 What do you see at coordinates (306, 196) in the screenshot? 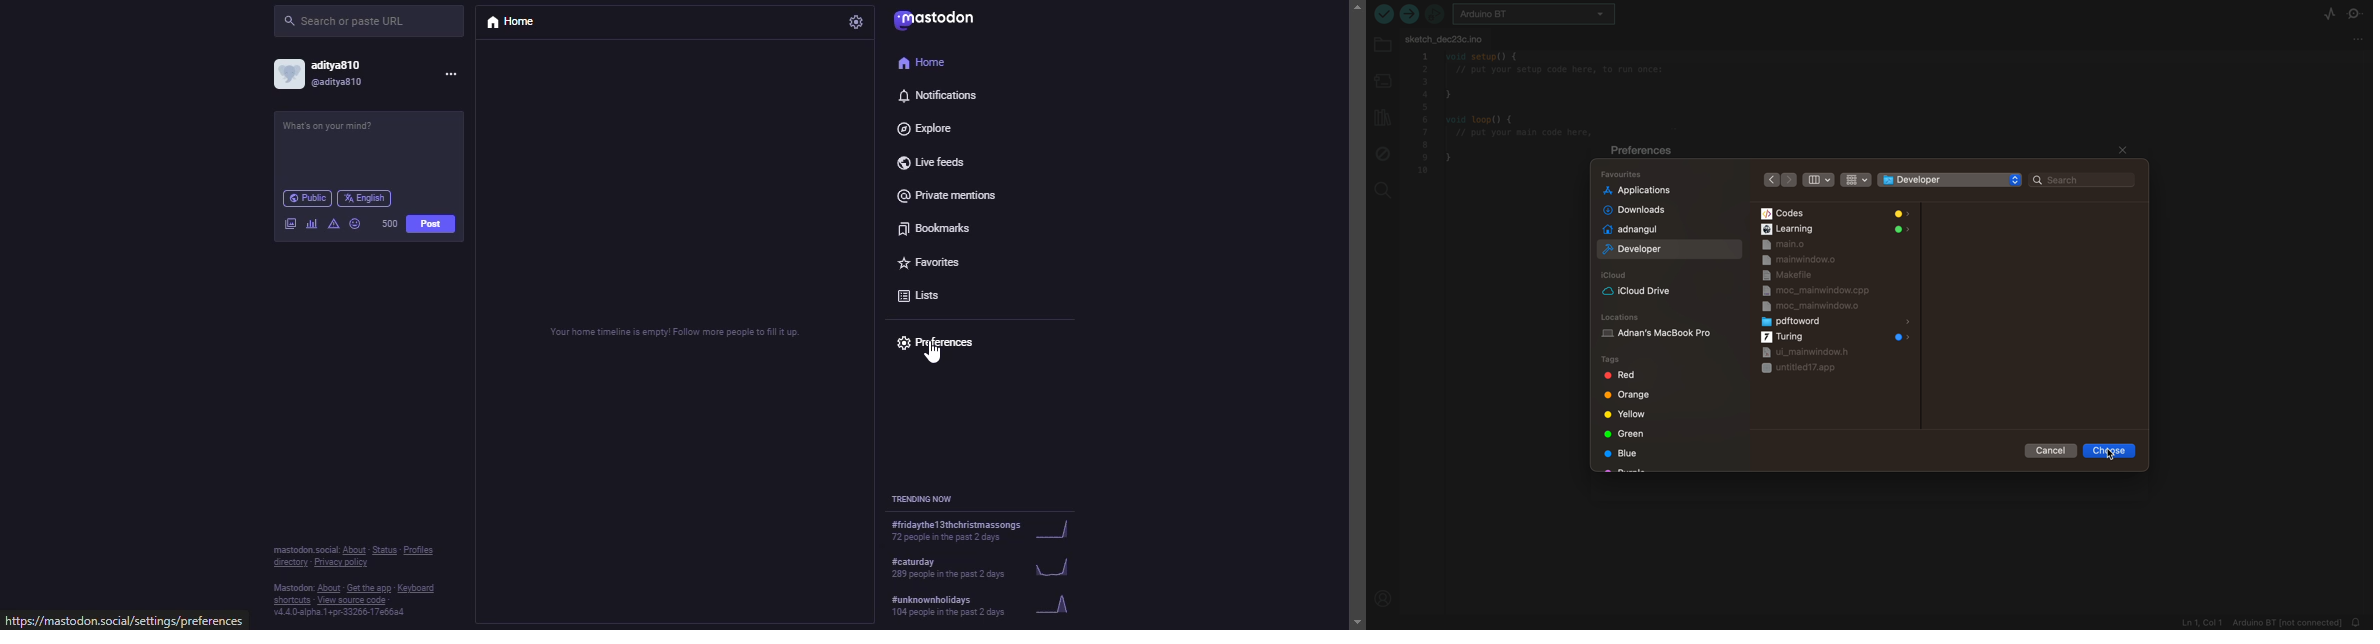
I see `public` at bounding box center [306, 196].